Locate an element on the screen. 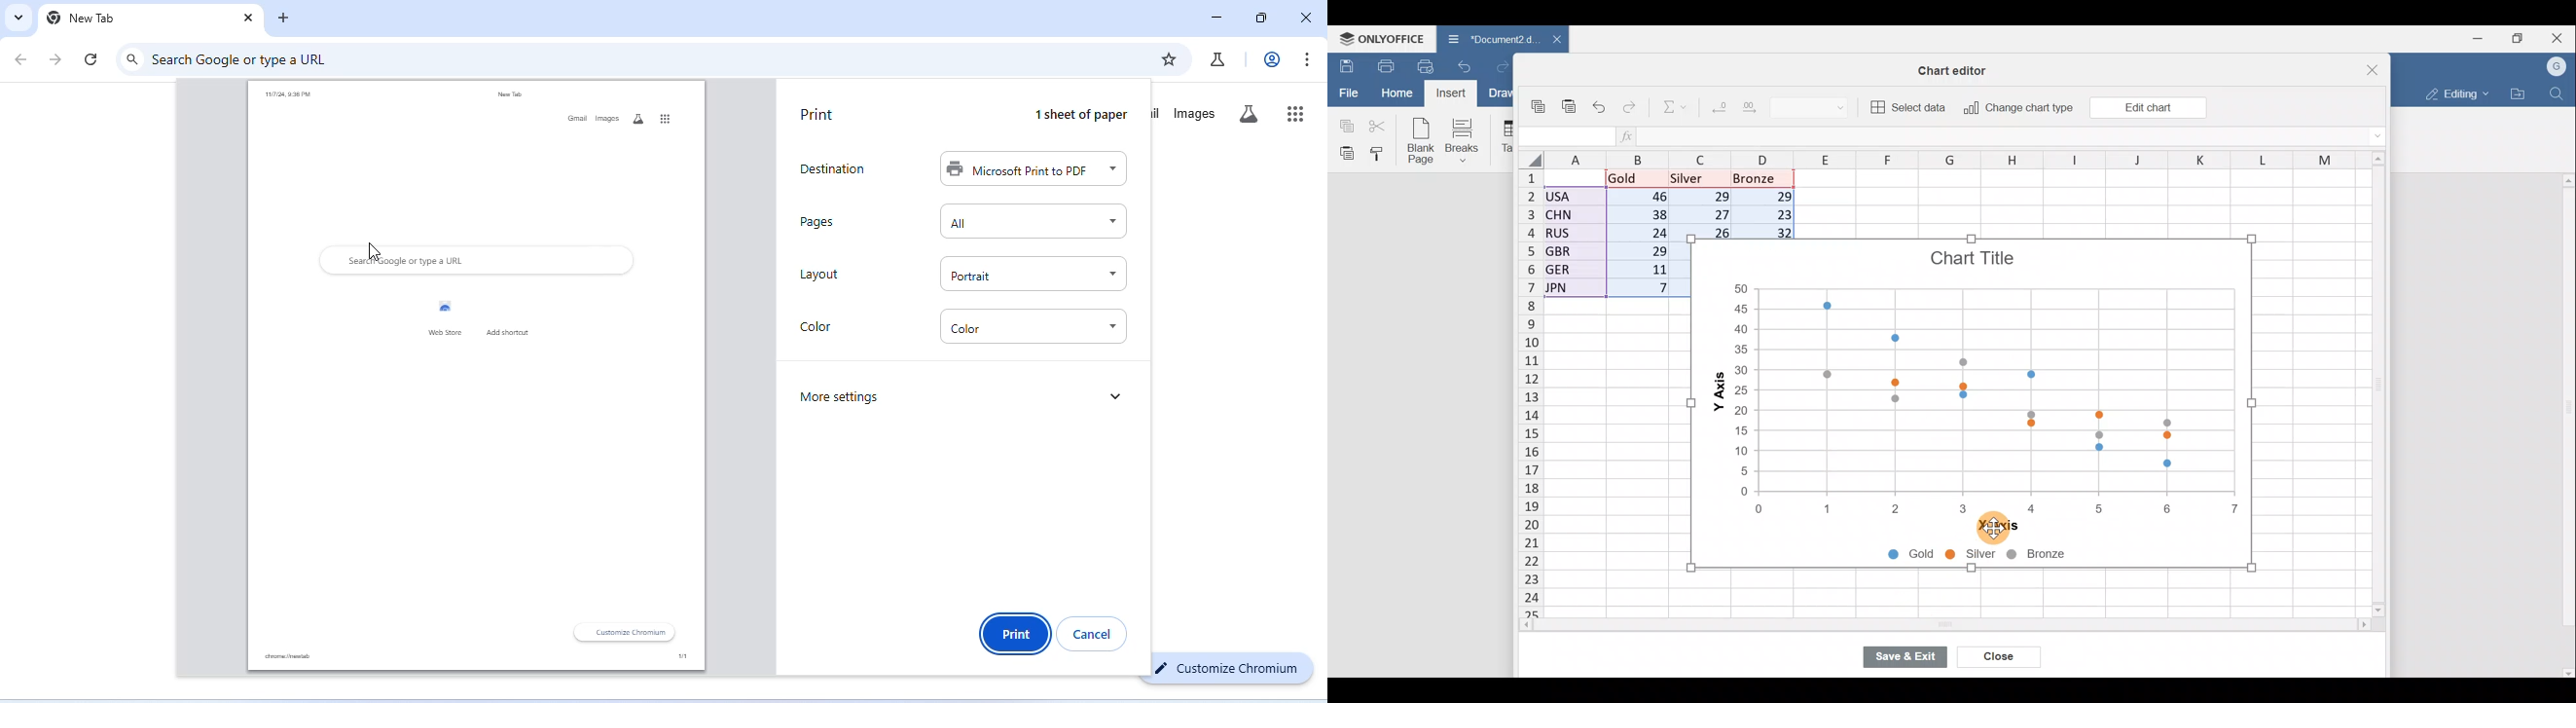 This screenshot has height=728, width=2576. drop down is located at coordinates (1118, 393).